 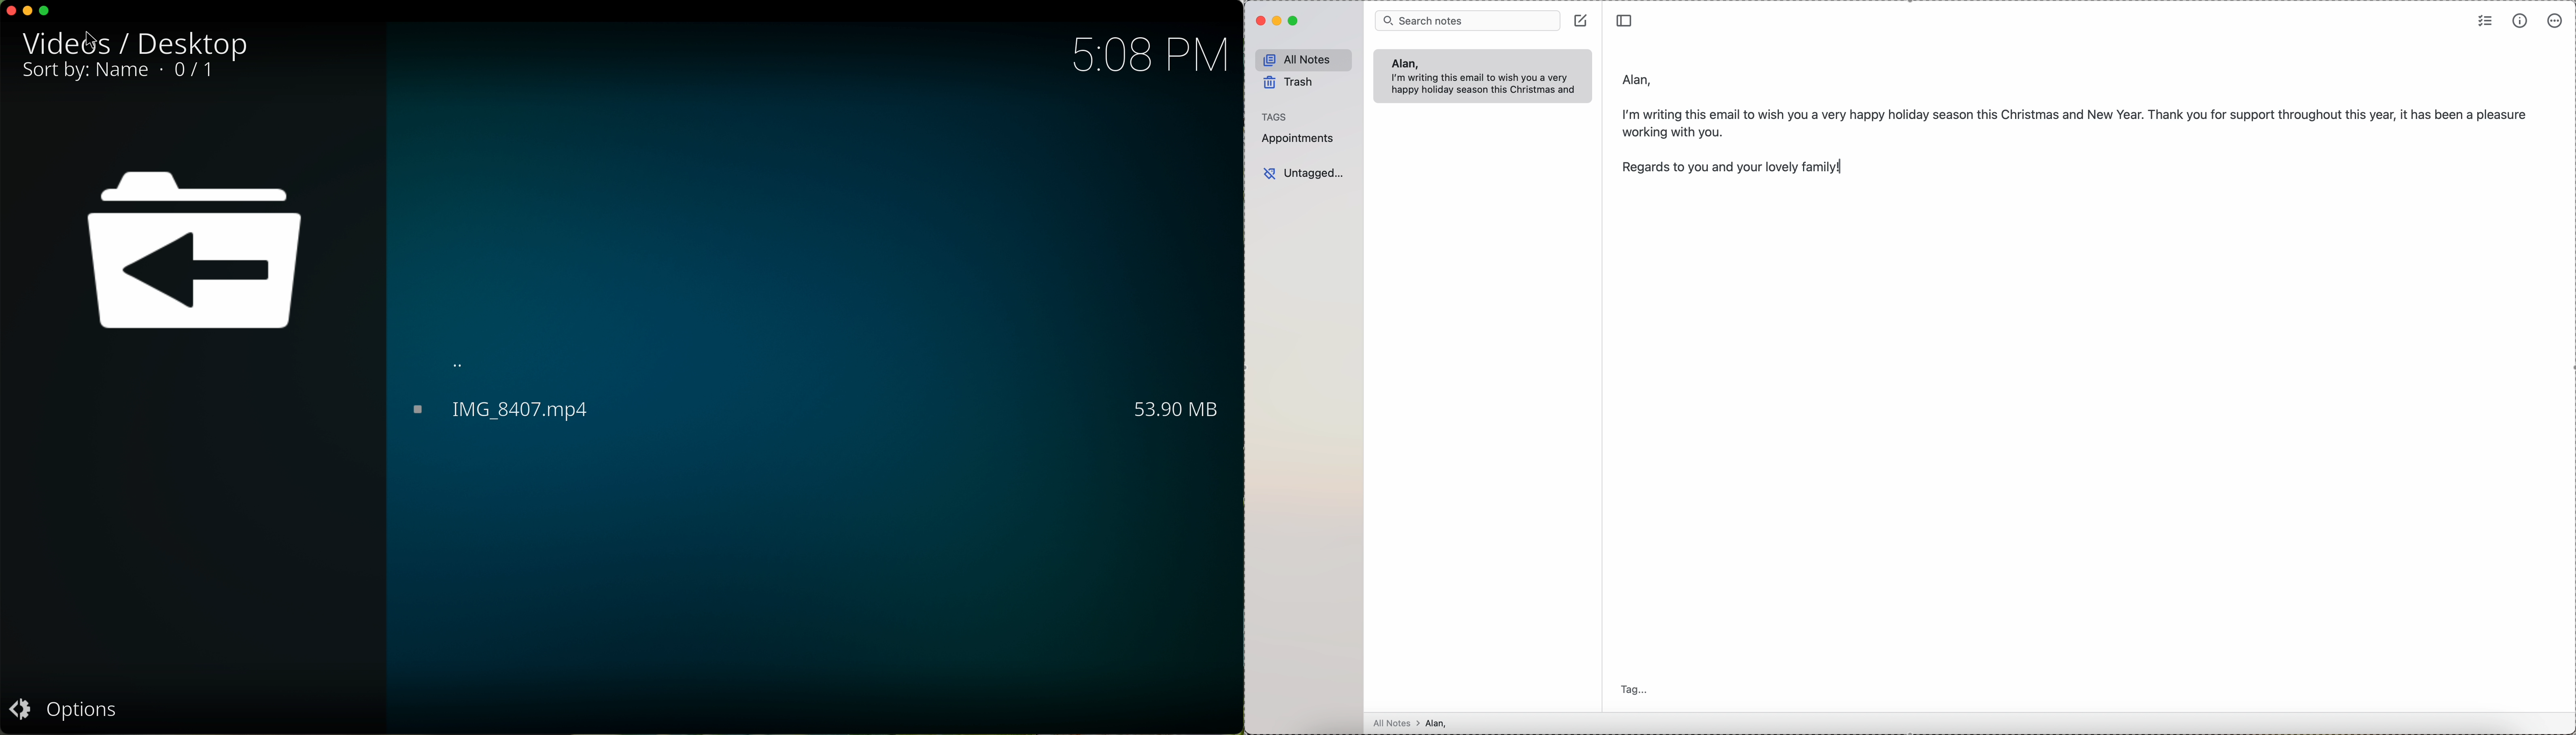 I want to click on more options, so click(x=2555, y=21).